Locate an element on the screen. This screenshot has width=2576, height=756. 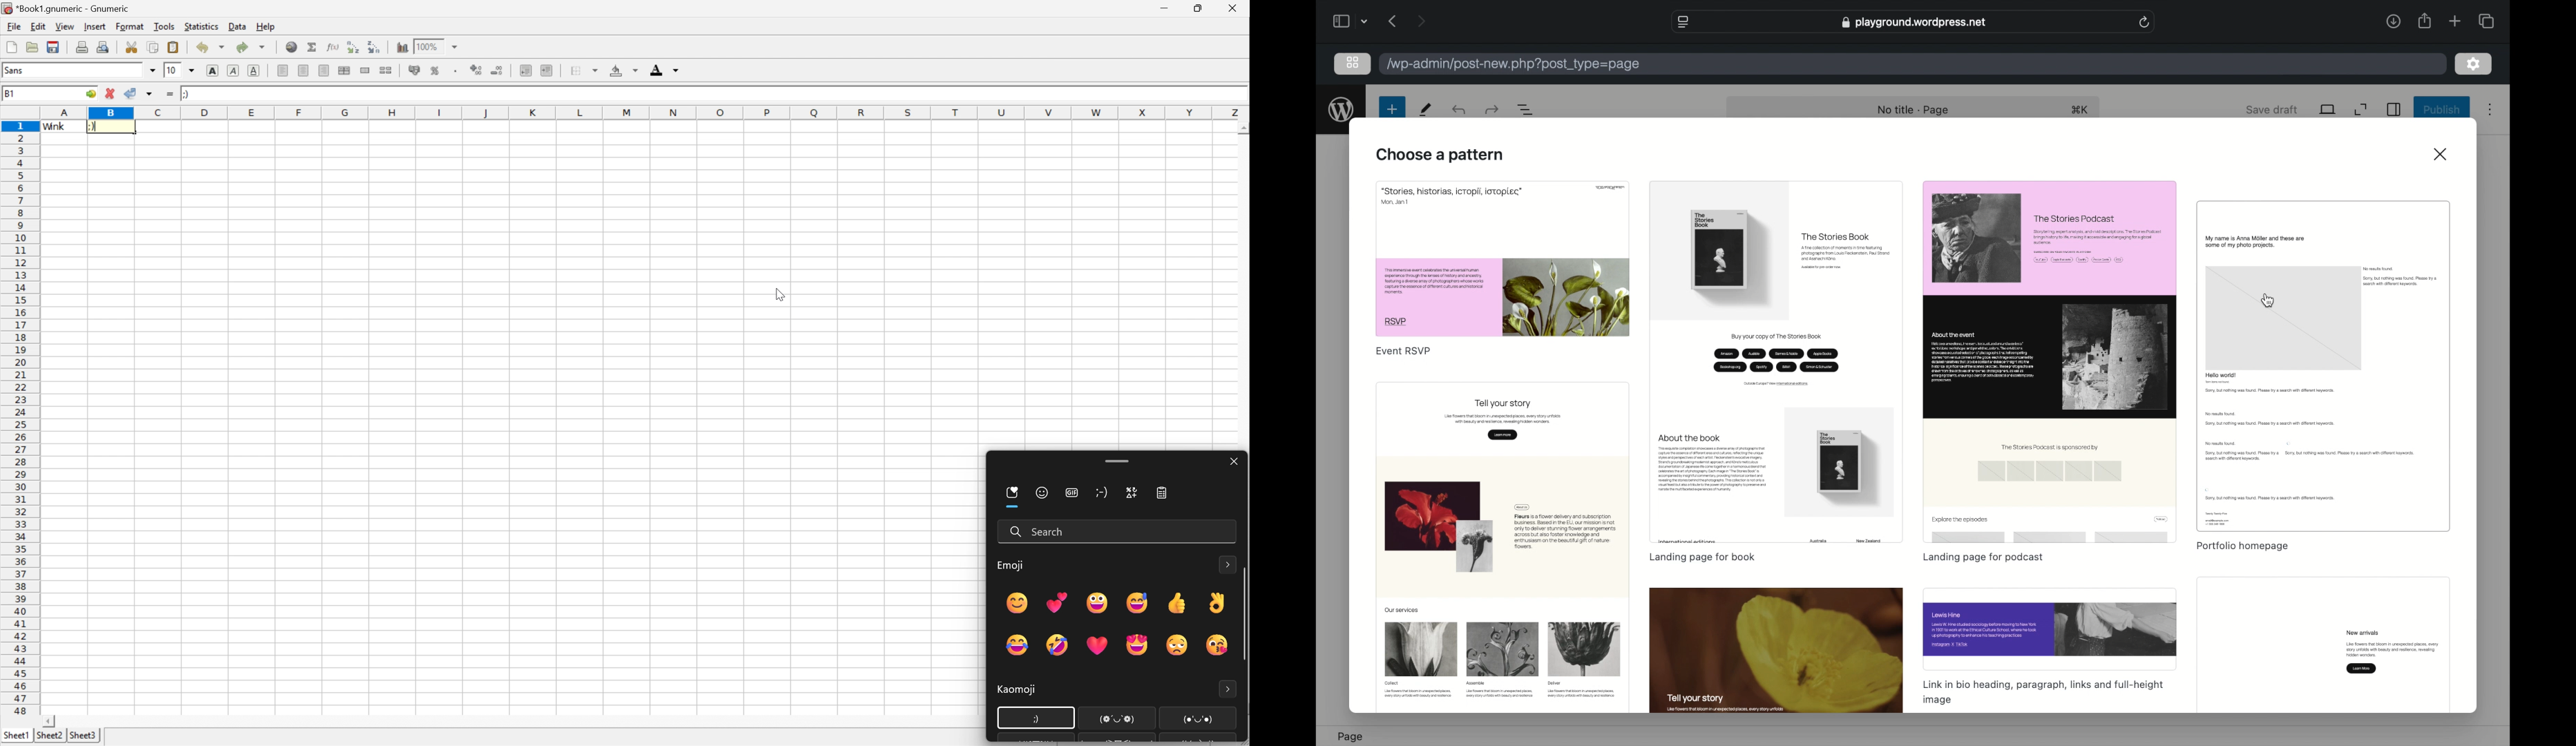
downloads is located at coordinates (2393, 21).